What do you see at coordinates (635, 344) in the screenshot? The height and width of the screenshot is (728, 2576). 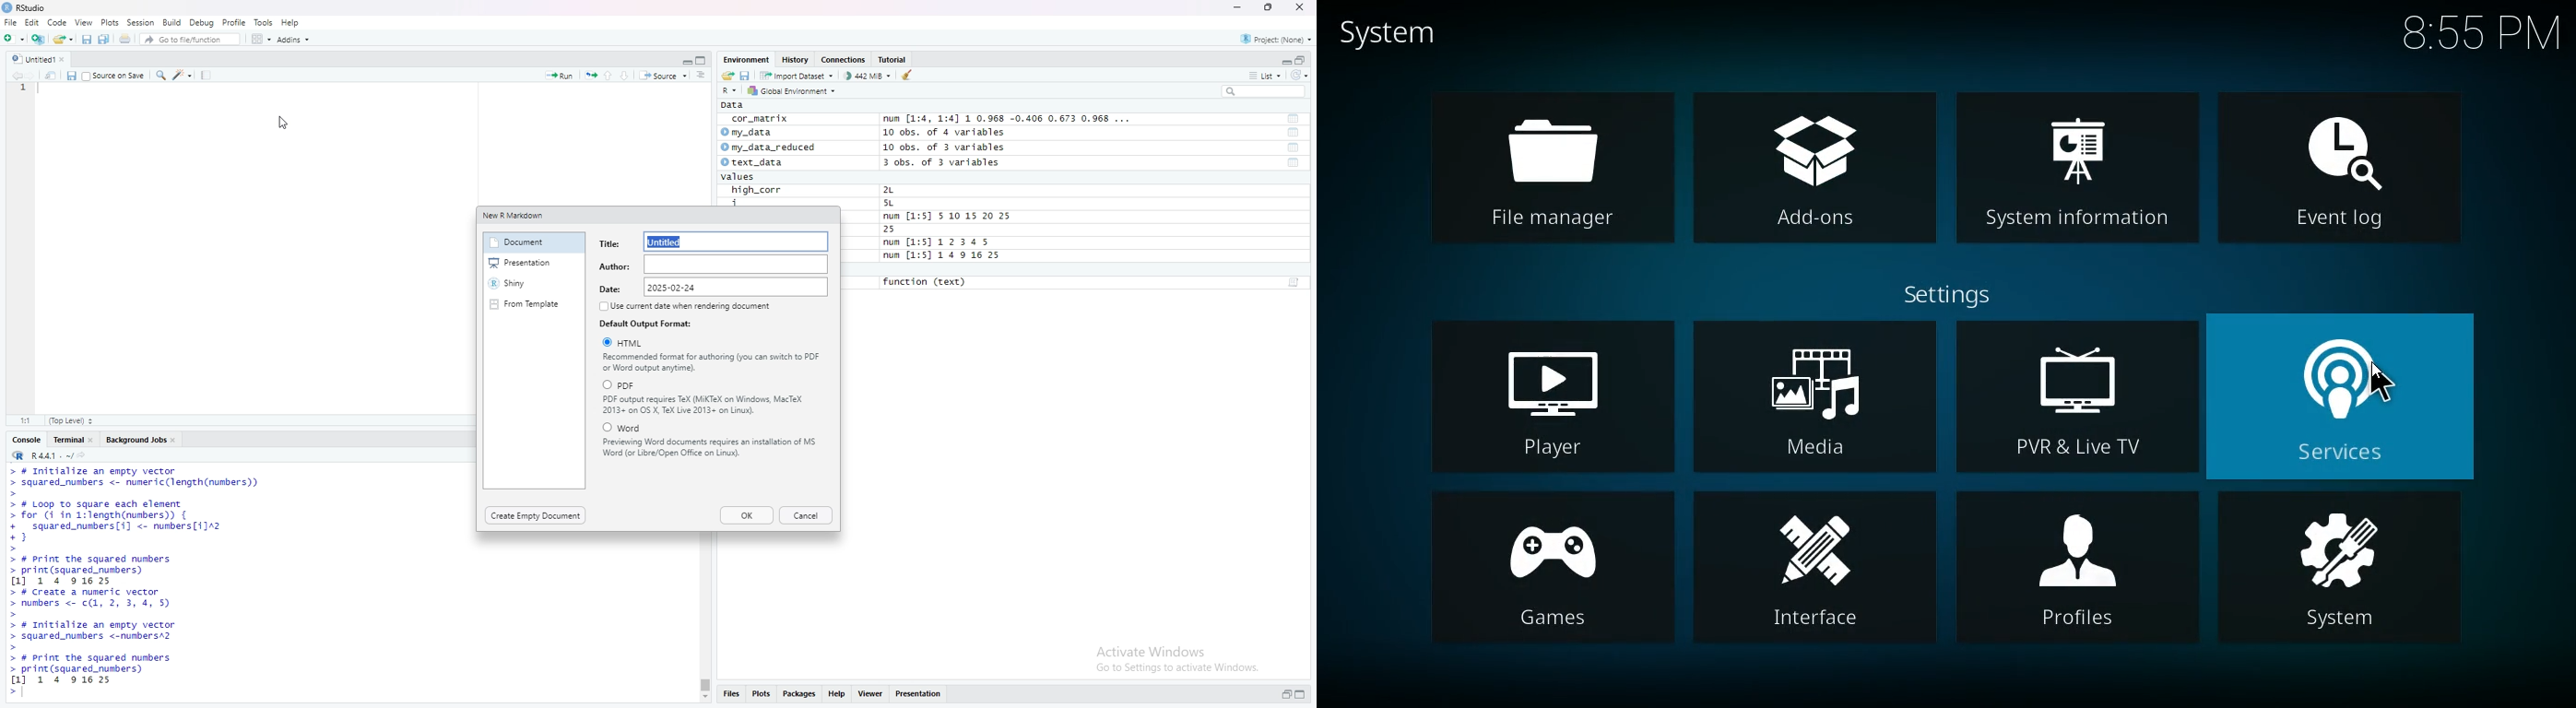 I see `HTML` at bounding box center [635, 344].